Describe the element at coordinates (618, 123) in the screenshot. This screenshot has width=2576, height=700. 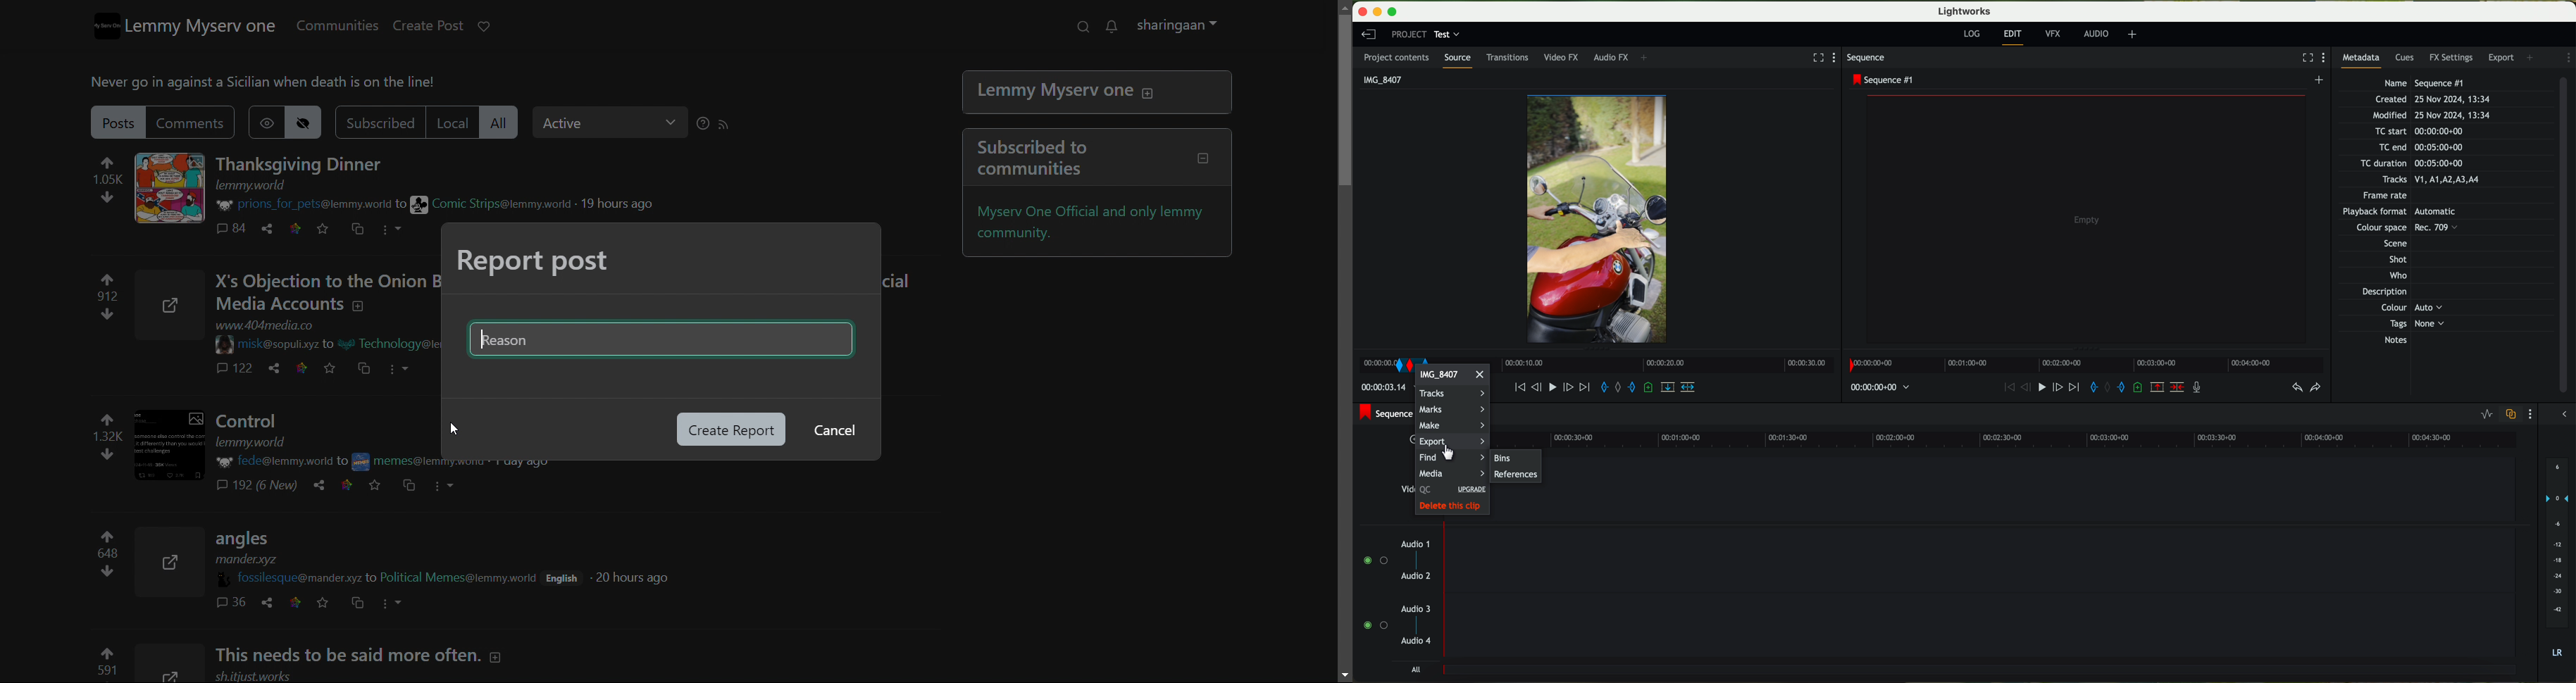
I see `Active(select relevance)` at that location.